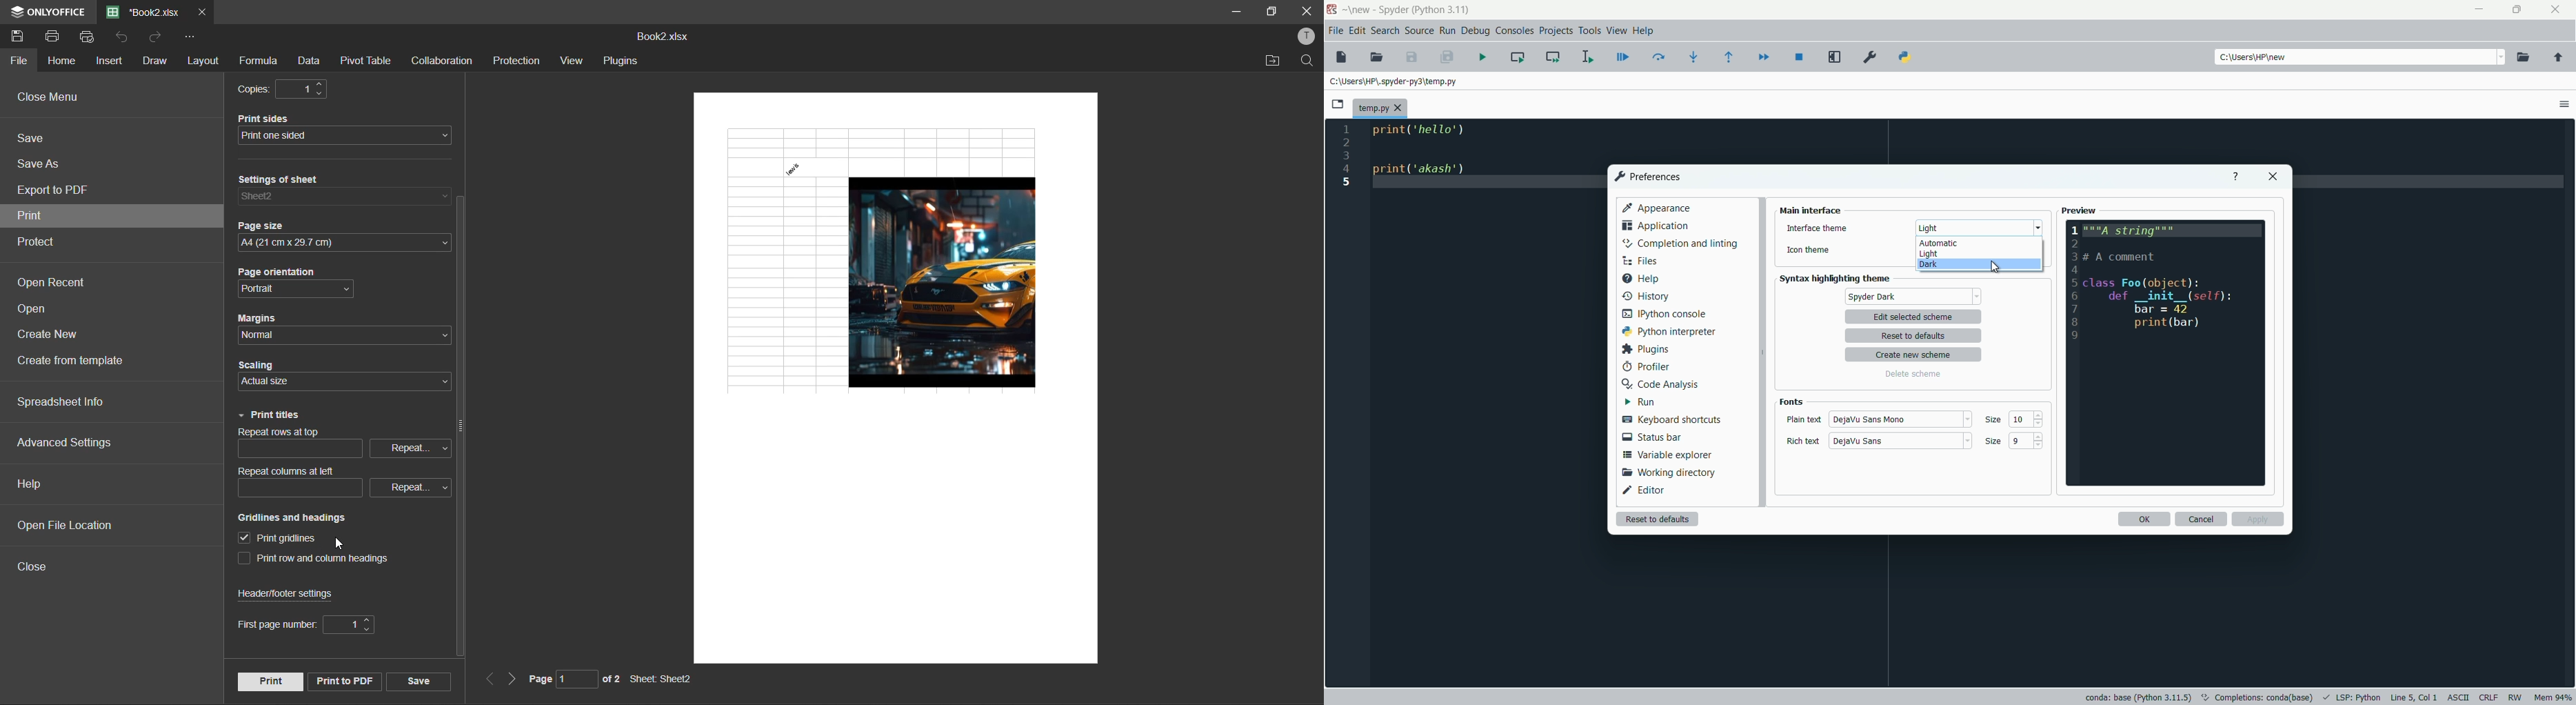  I want to click on history, so click(1644, 294).